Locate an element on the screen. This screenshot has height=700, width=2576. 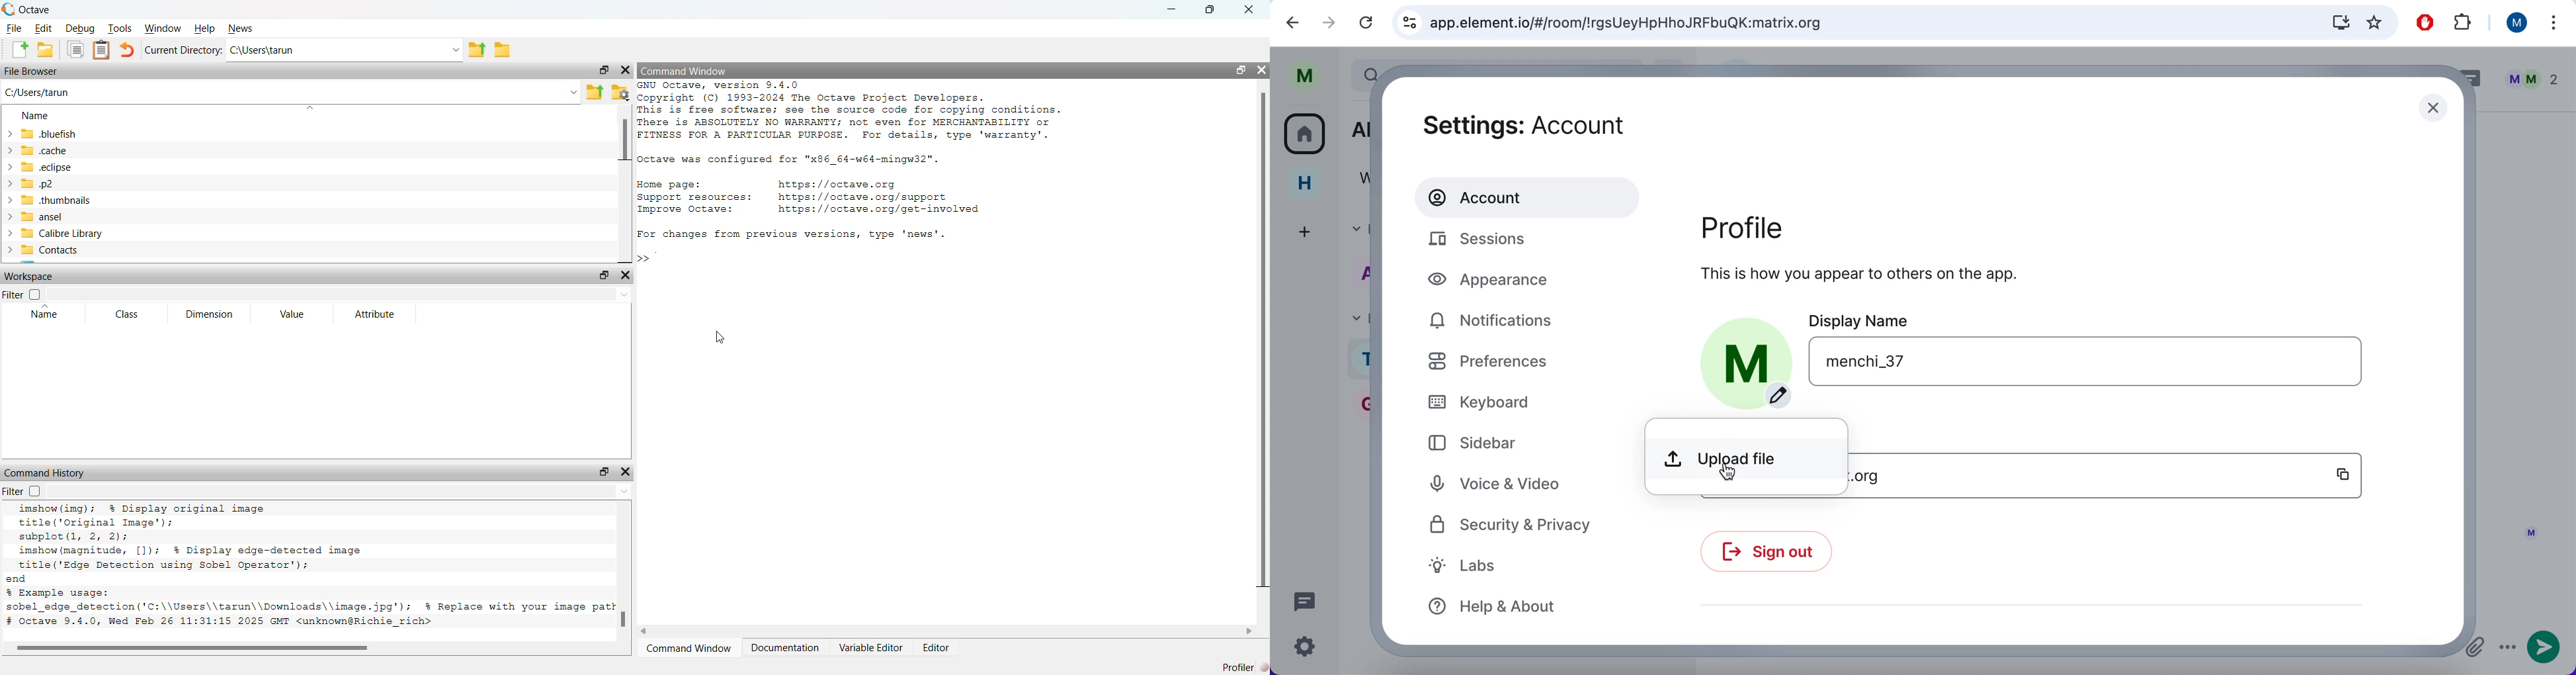
 eclipse is located at coordinates (42, 169).